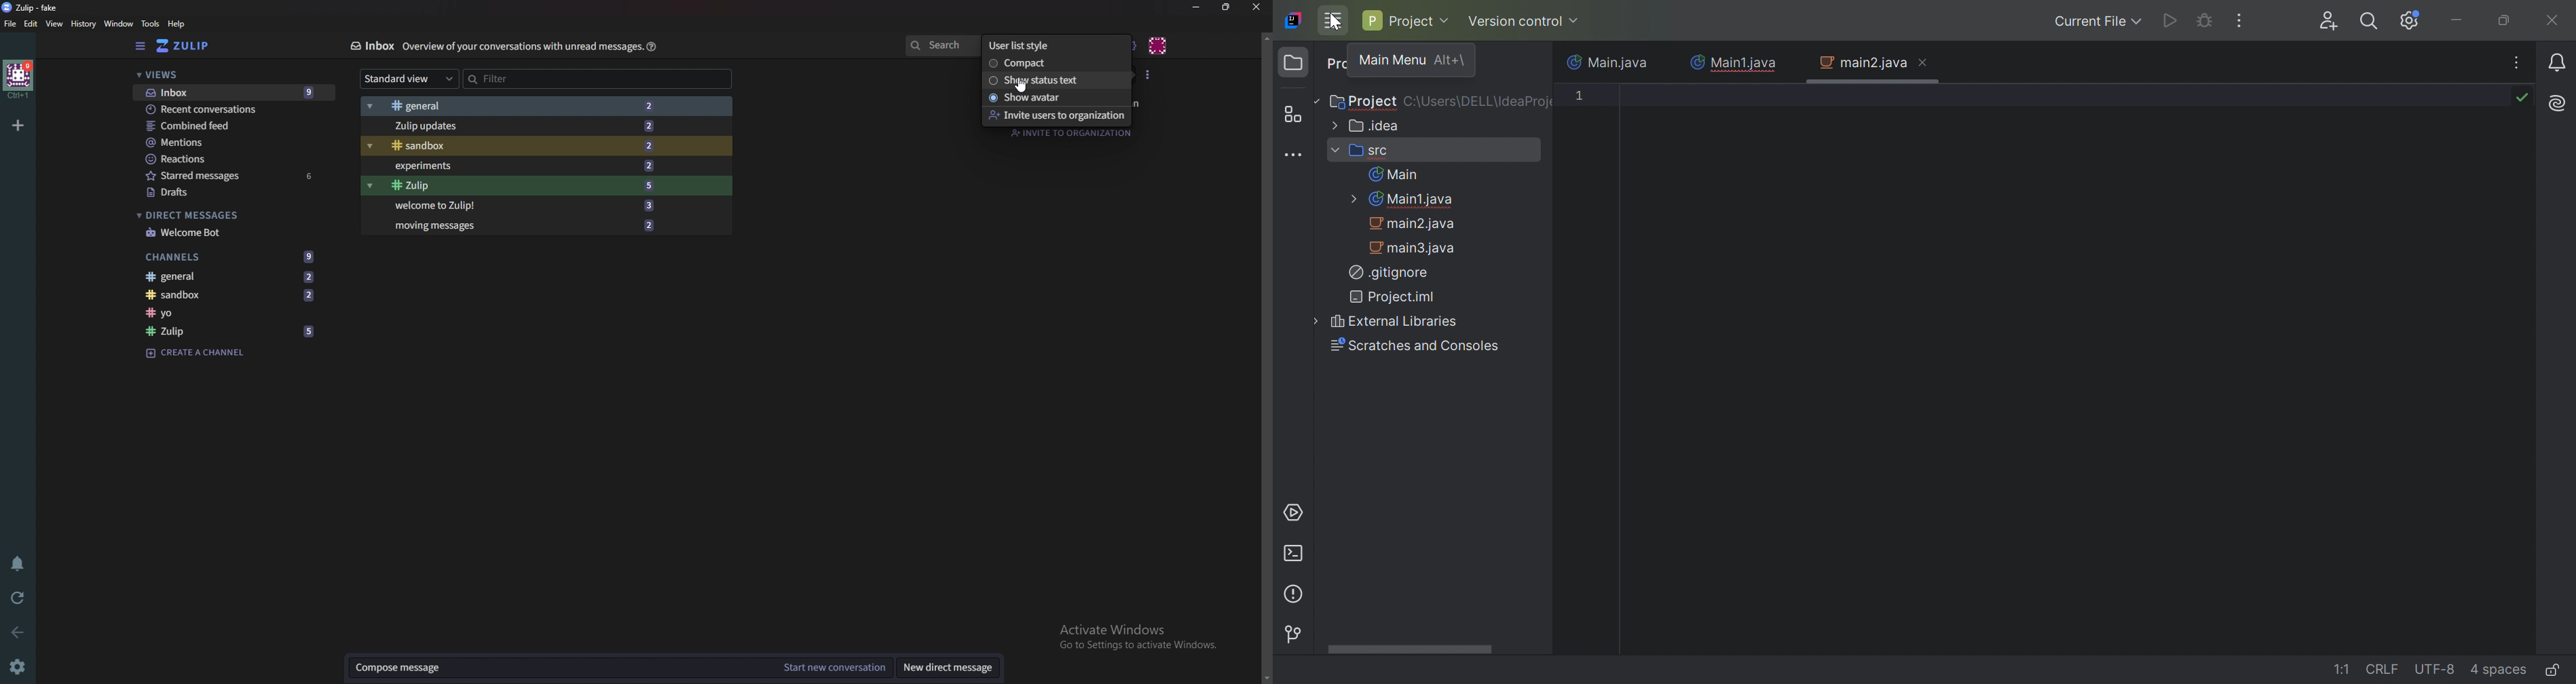 Image resolution: width=2576 pixels, height=700 pixels. Describe the element at coordinates (1050, 97) in the screenshot. I see `Show Avatar` at that location.